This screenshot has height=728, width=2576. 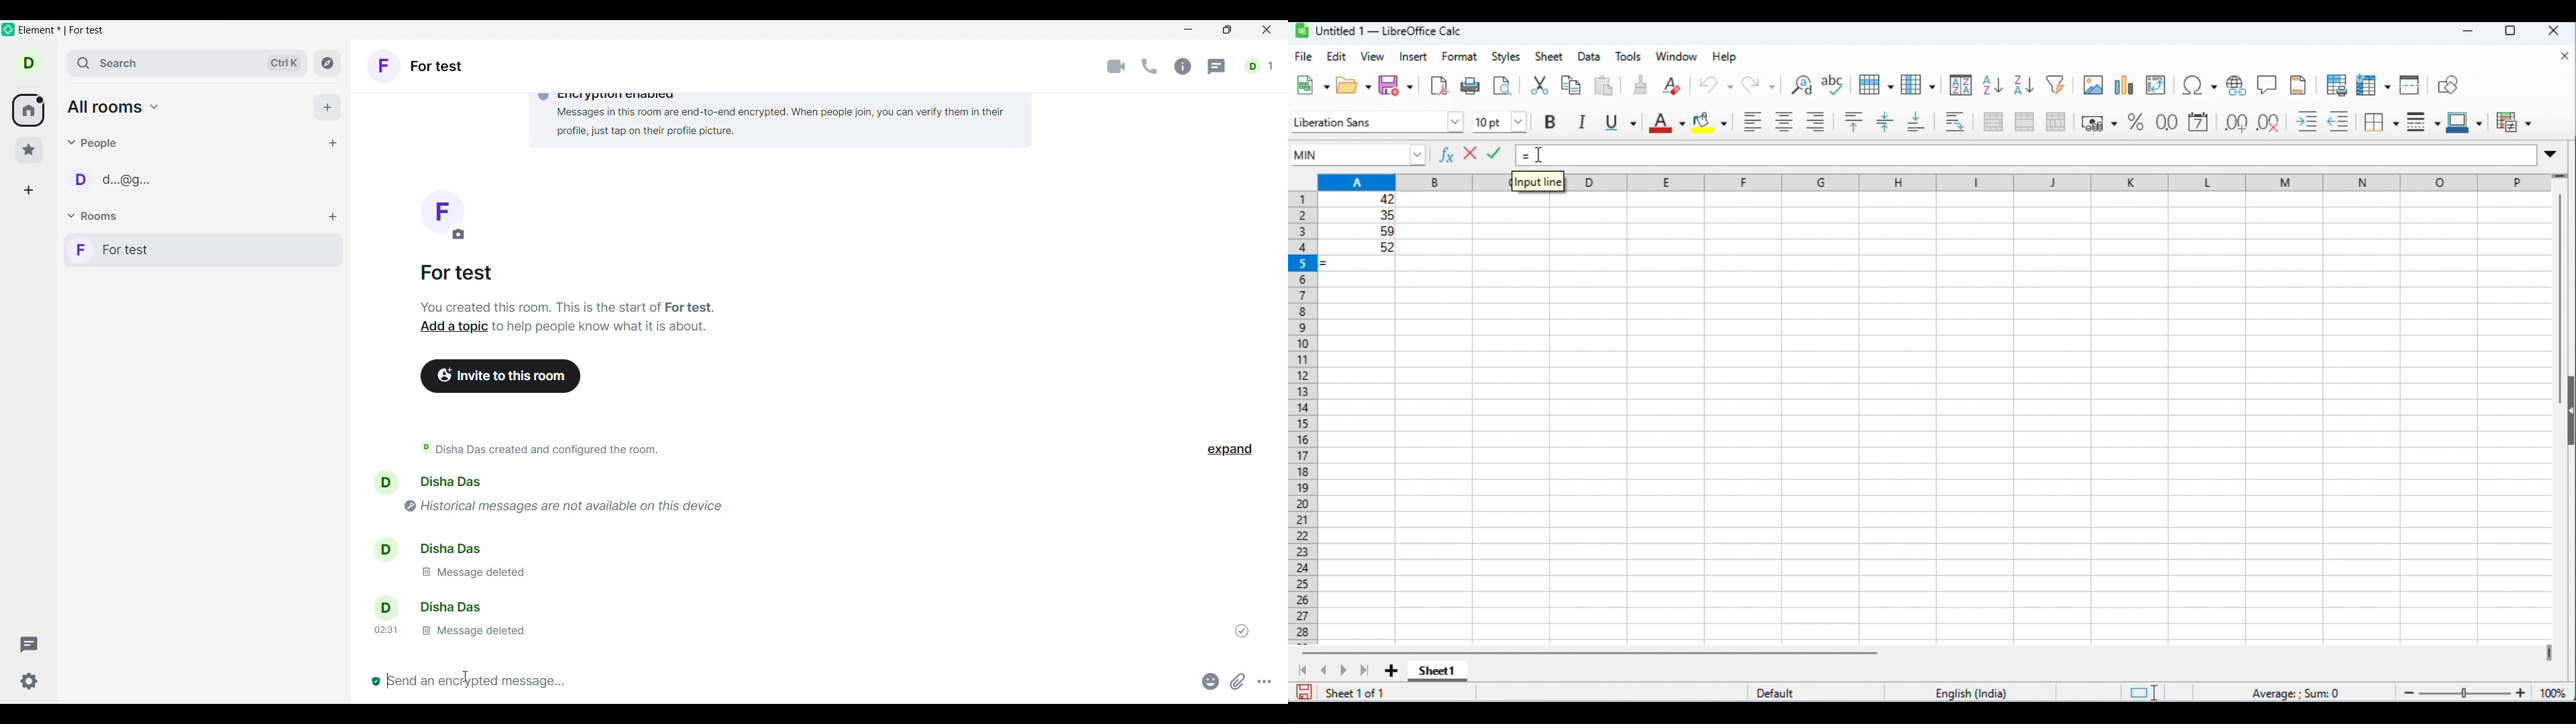 What do you see at coordinates (30, 644) in the screenshot?
I see `Threads` at bounding box center [30, 644].